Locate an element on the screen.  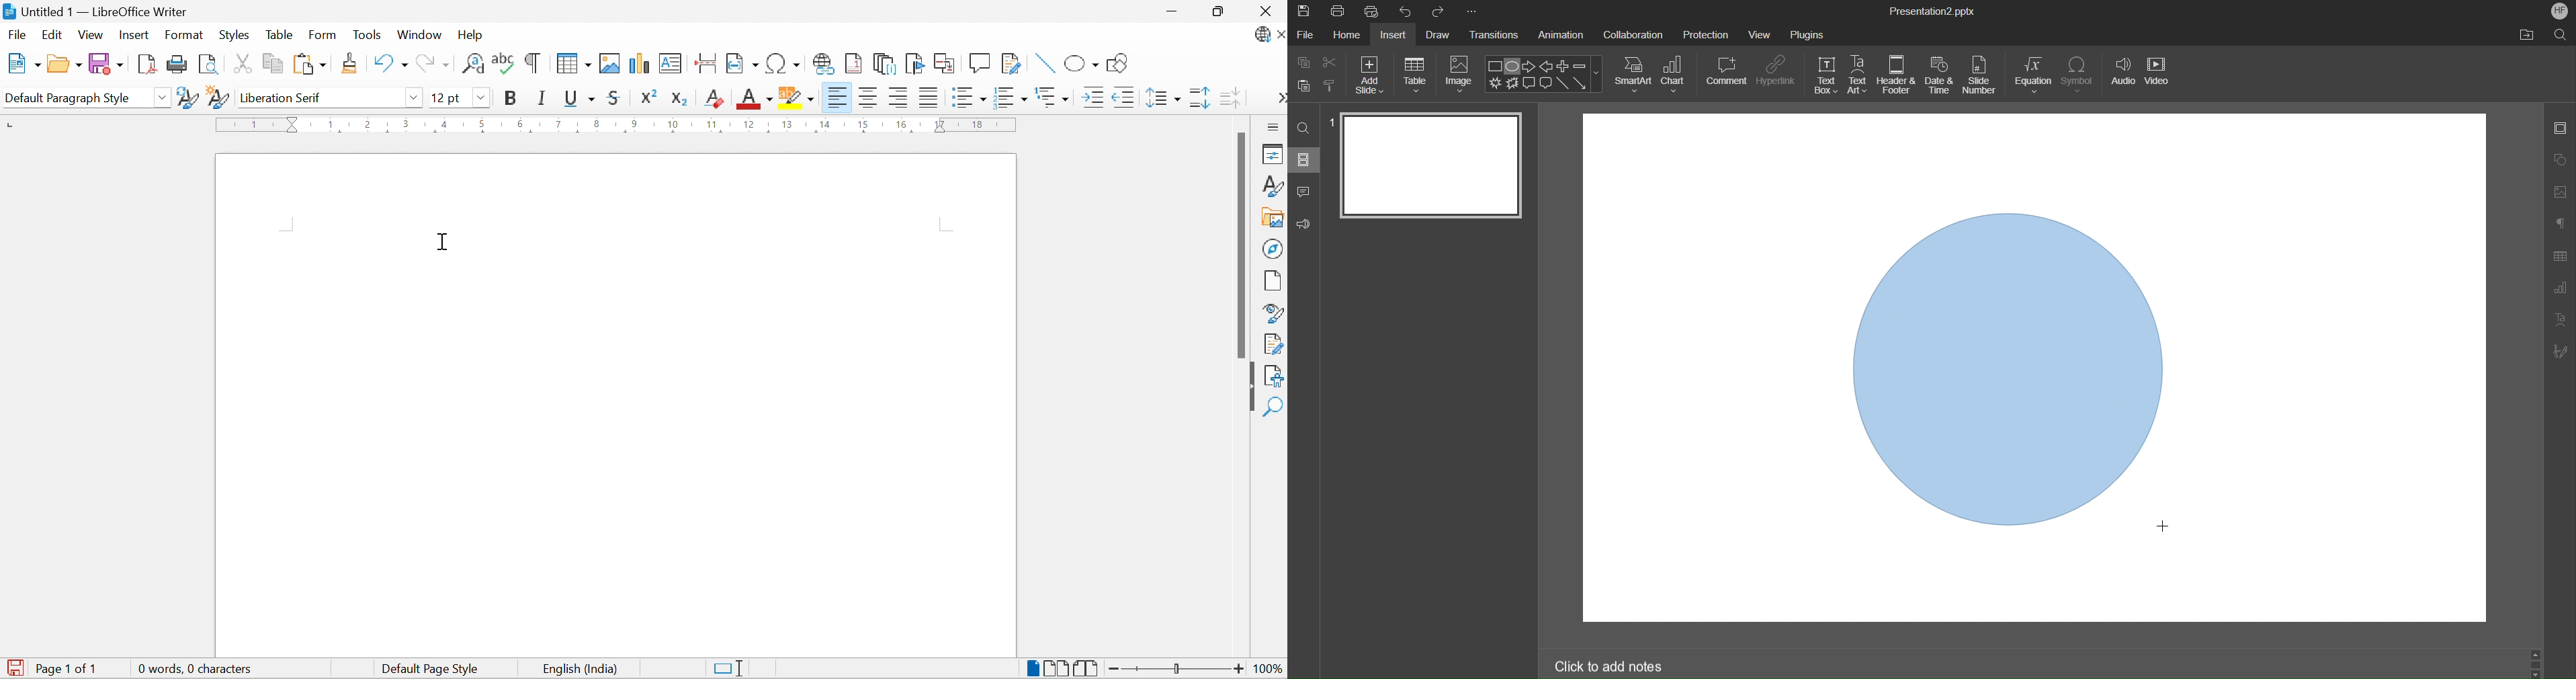
Show Draw Functions is located at coordinates (1118, 64).